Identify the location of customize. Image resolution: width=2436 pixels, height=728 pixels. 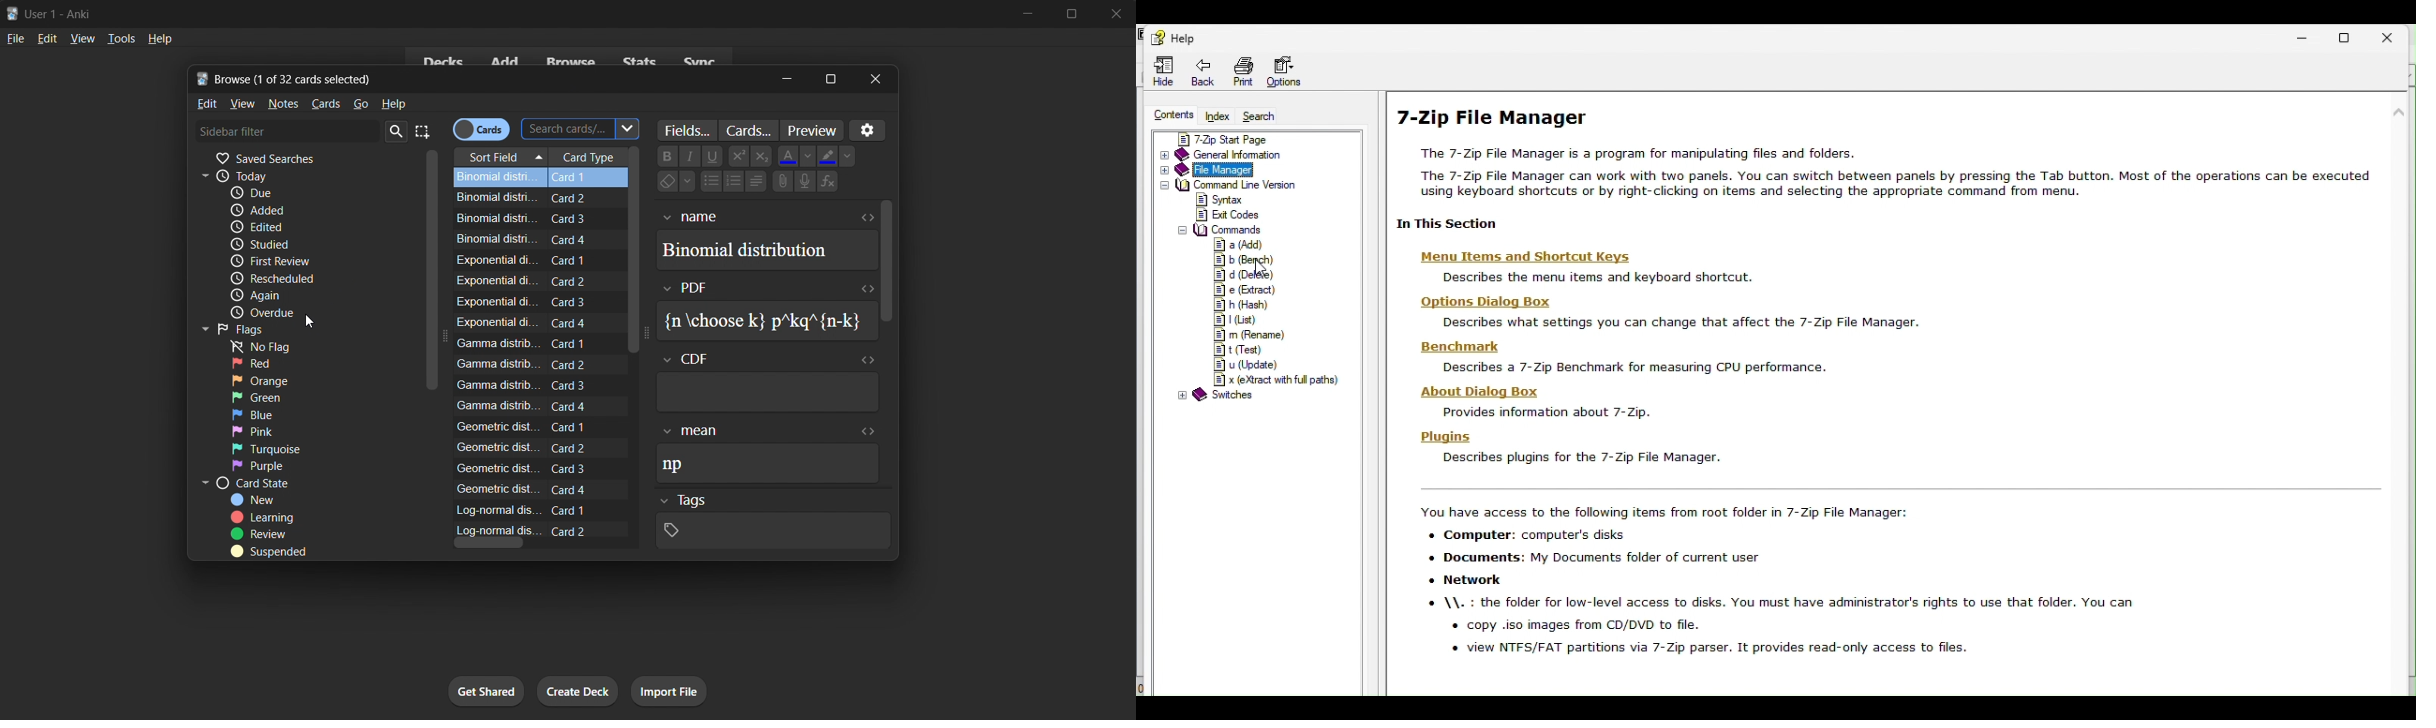
(869, 127).